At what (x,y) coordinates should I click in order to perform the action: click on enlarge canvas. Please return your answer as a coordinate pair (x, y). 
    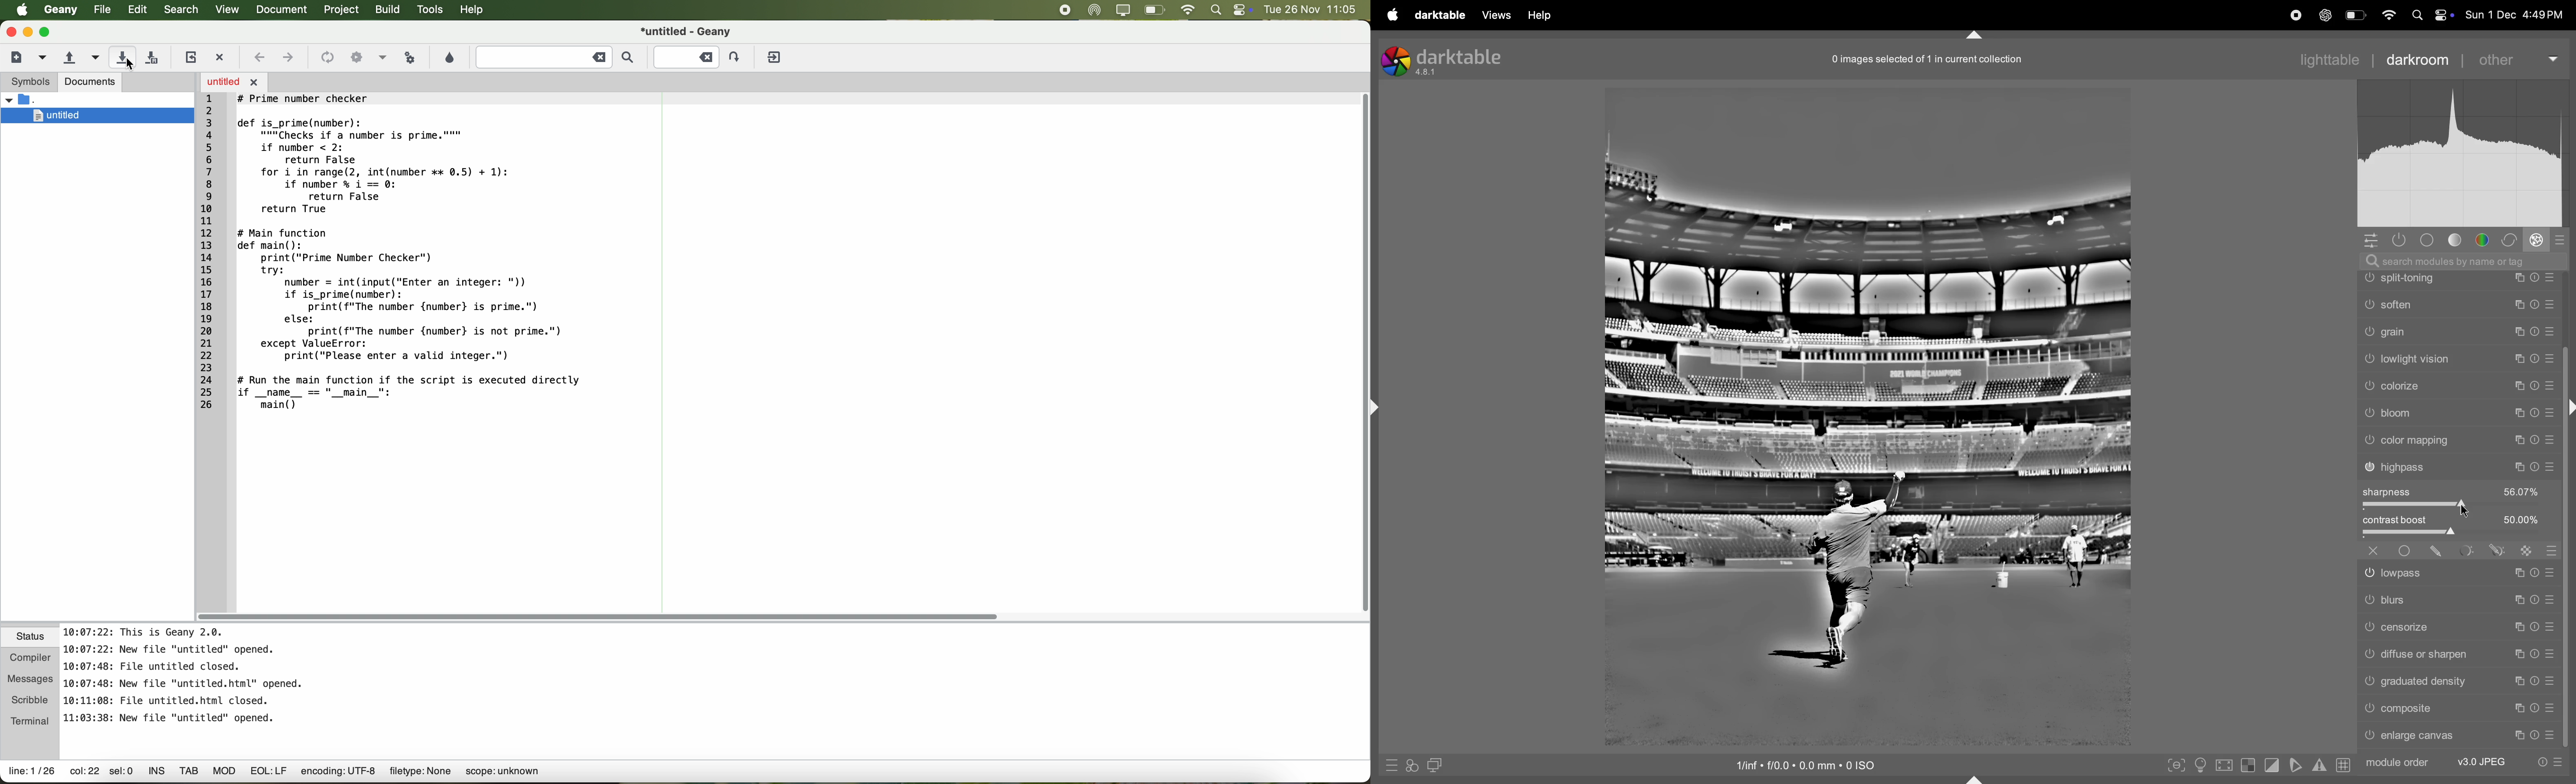
    Looking at the image, I should click on (2460, 737).